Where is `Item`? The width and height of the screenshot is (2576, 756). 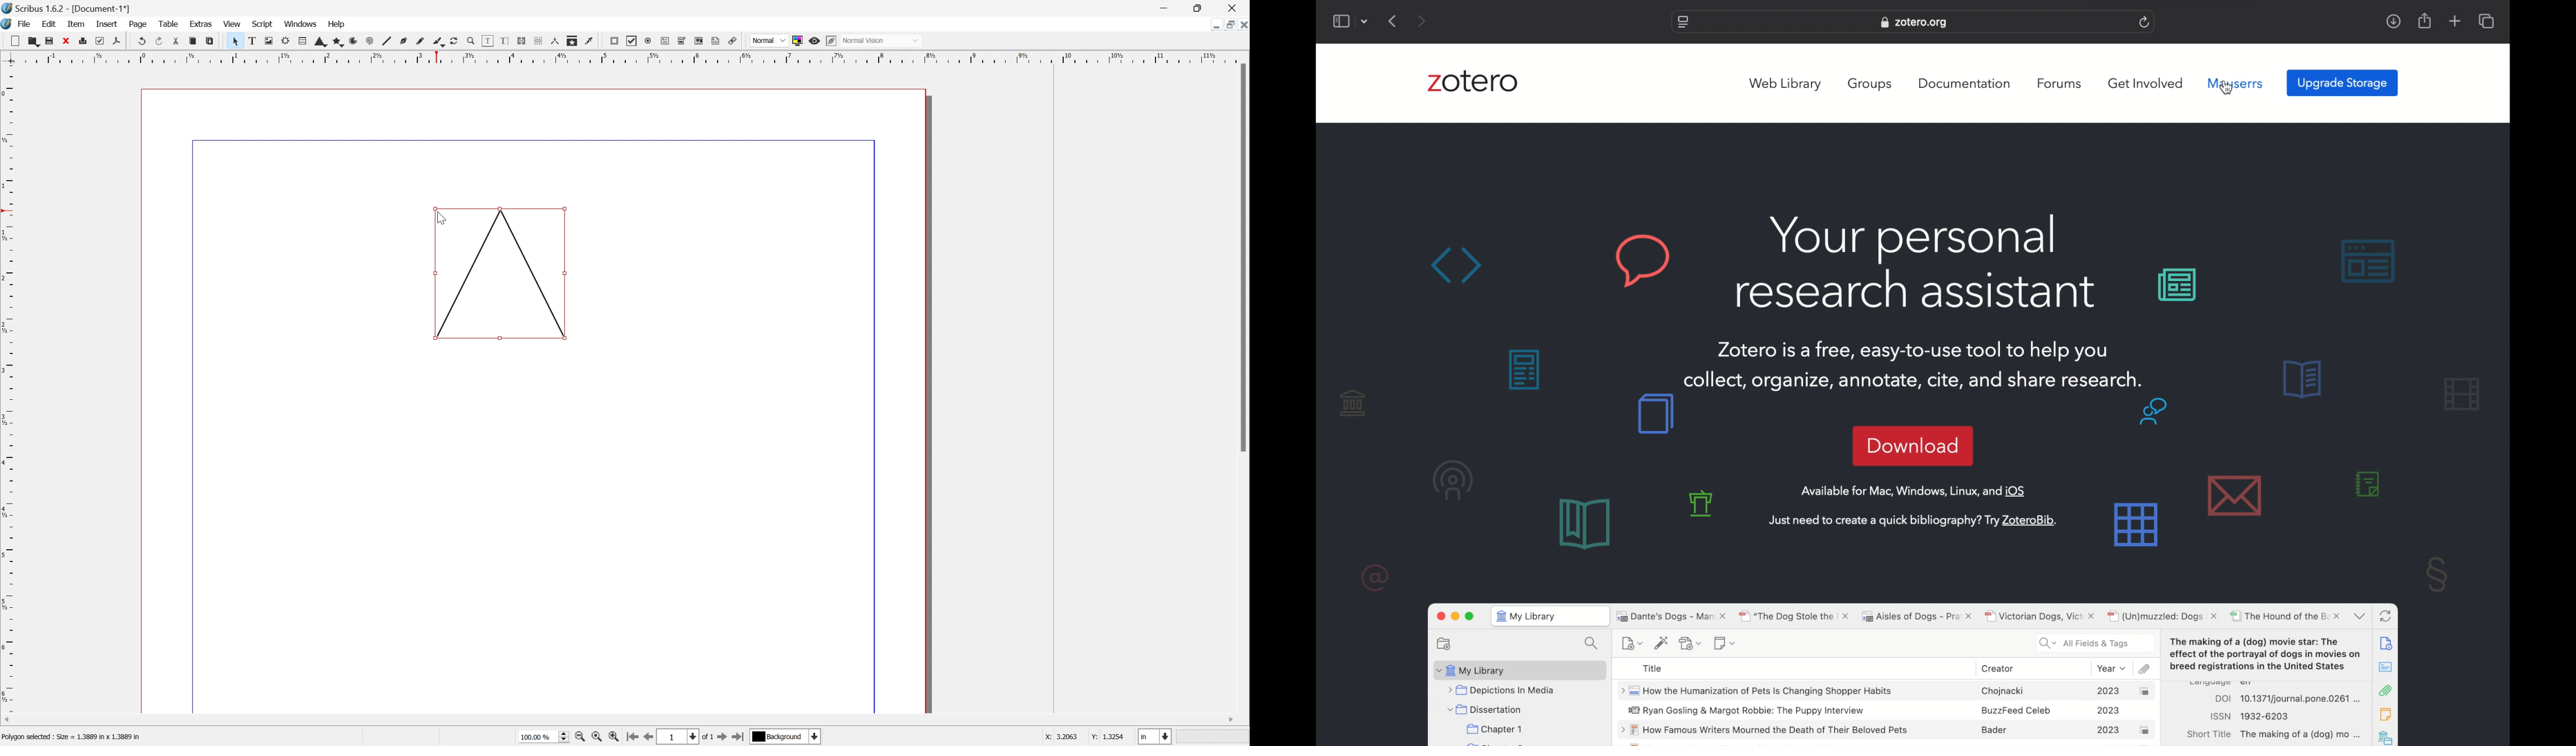
Item is located at coordinates (74, 24).